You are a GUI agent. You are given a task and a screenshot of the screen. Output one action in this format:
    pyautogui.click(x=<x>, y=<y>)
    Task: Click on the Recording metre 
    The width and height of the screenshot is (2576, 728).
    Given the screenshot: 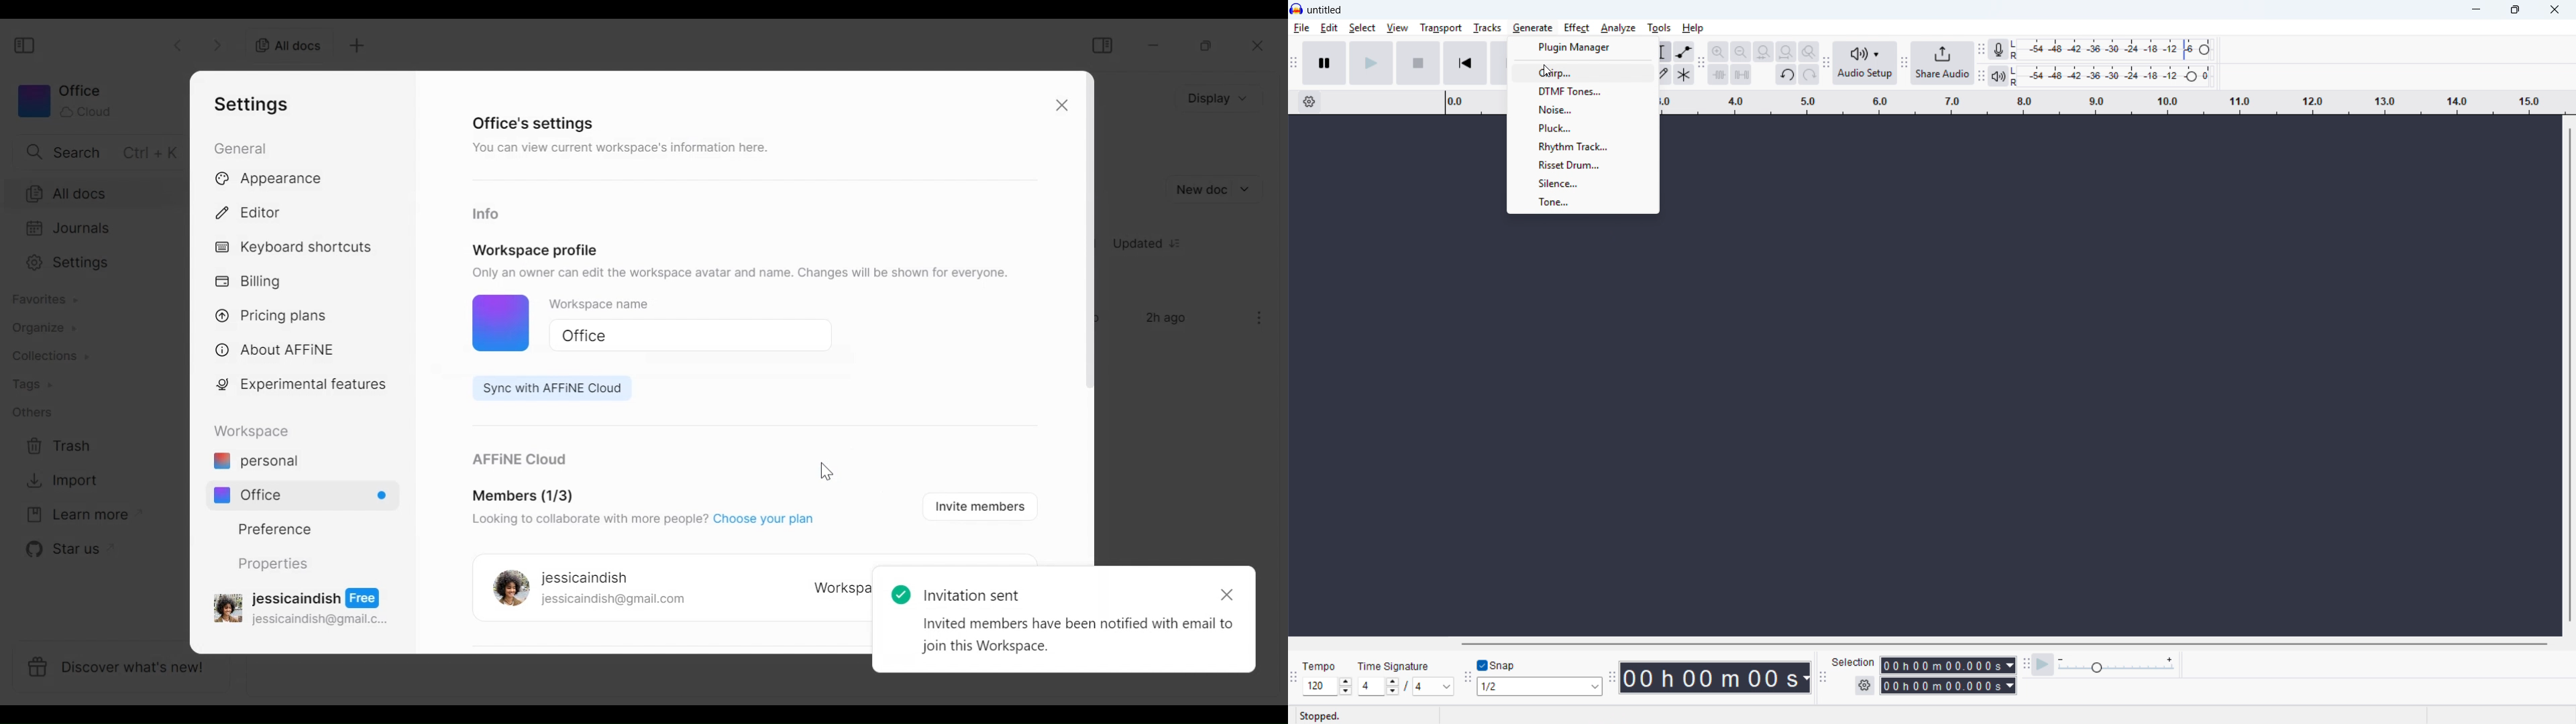 What is the action you would take?
    pyautogui.click(x=1998, y=49)
    